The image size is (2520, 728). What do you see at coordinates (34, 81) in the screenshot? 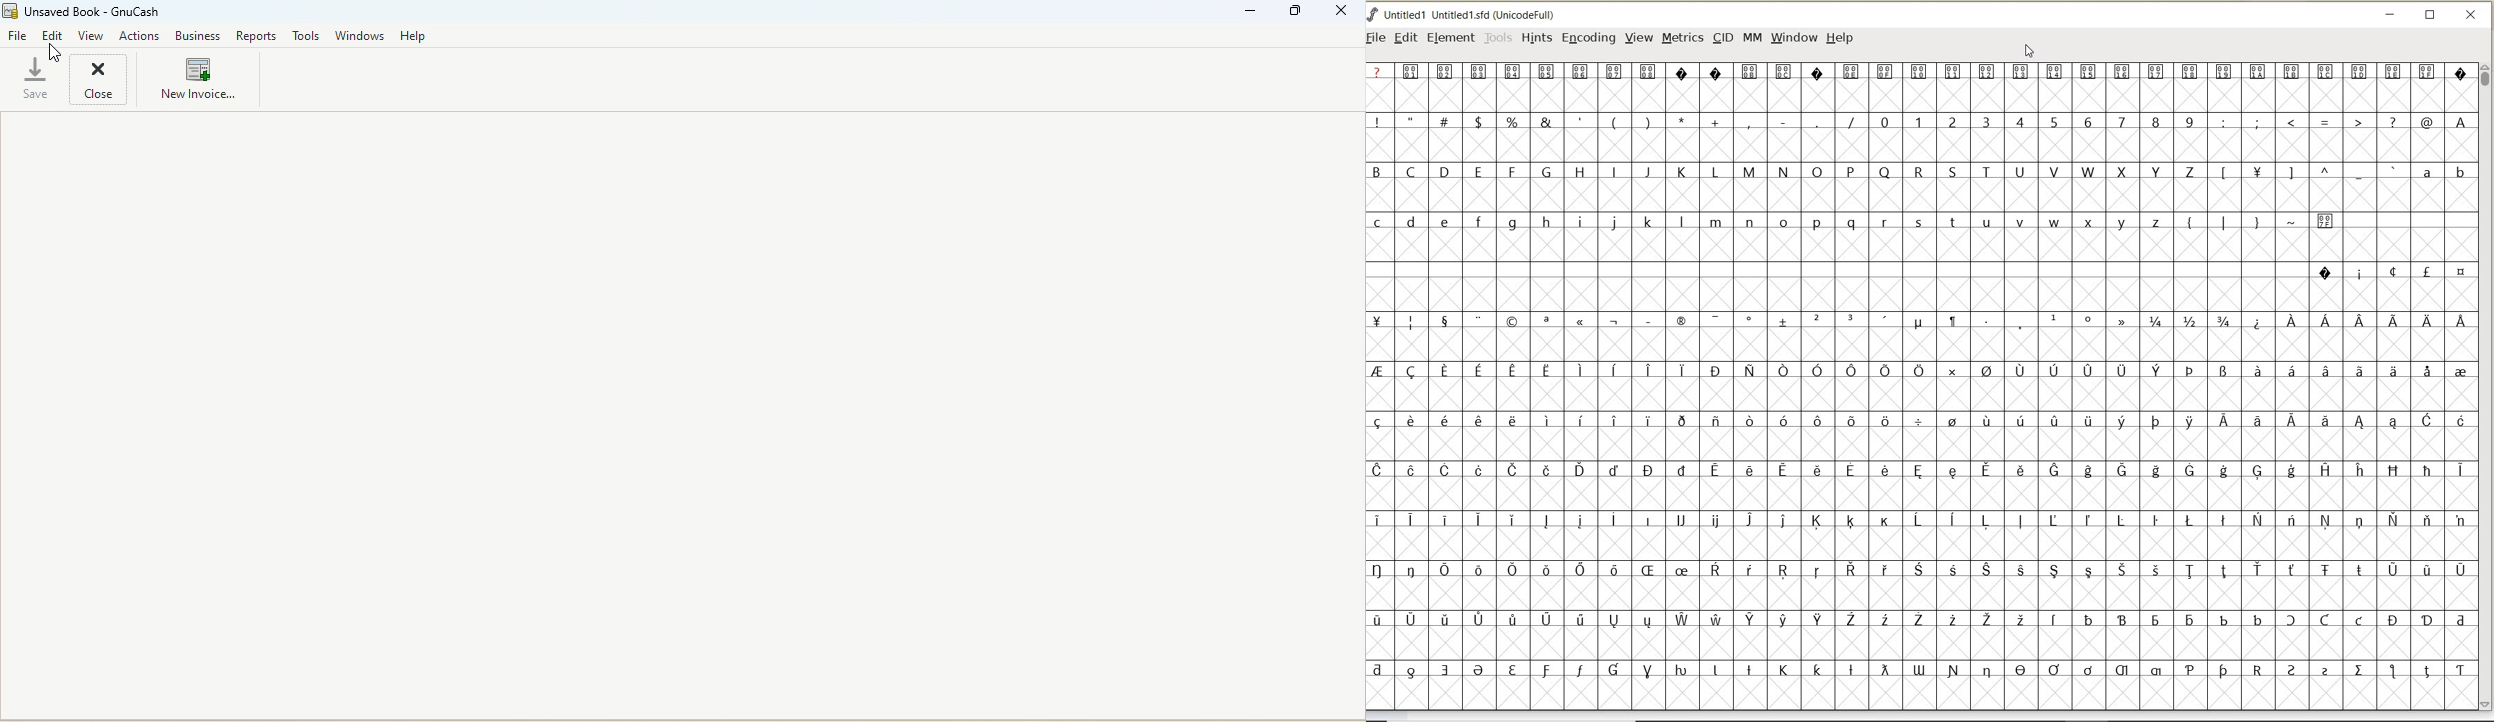
I see `Save` at bounding box center [34, 81].